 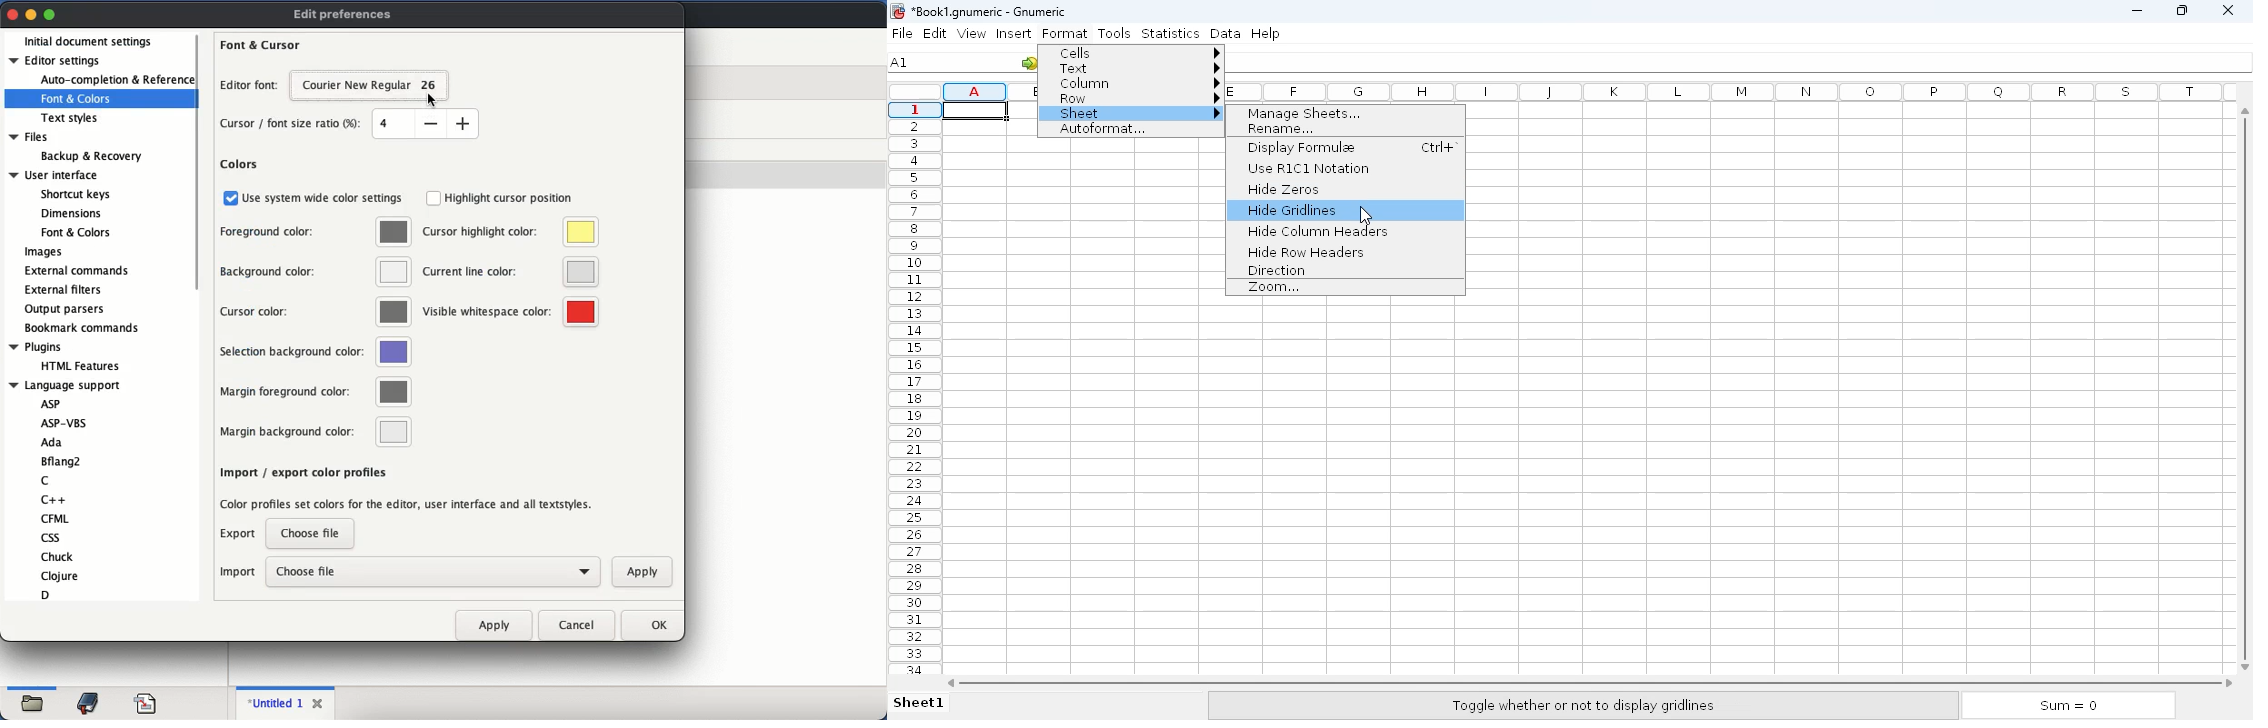 I want to click on hide row headers, so click(x=1305, y=251).